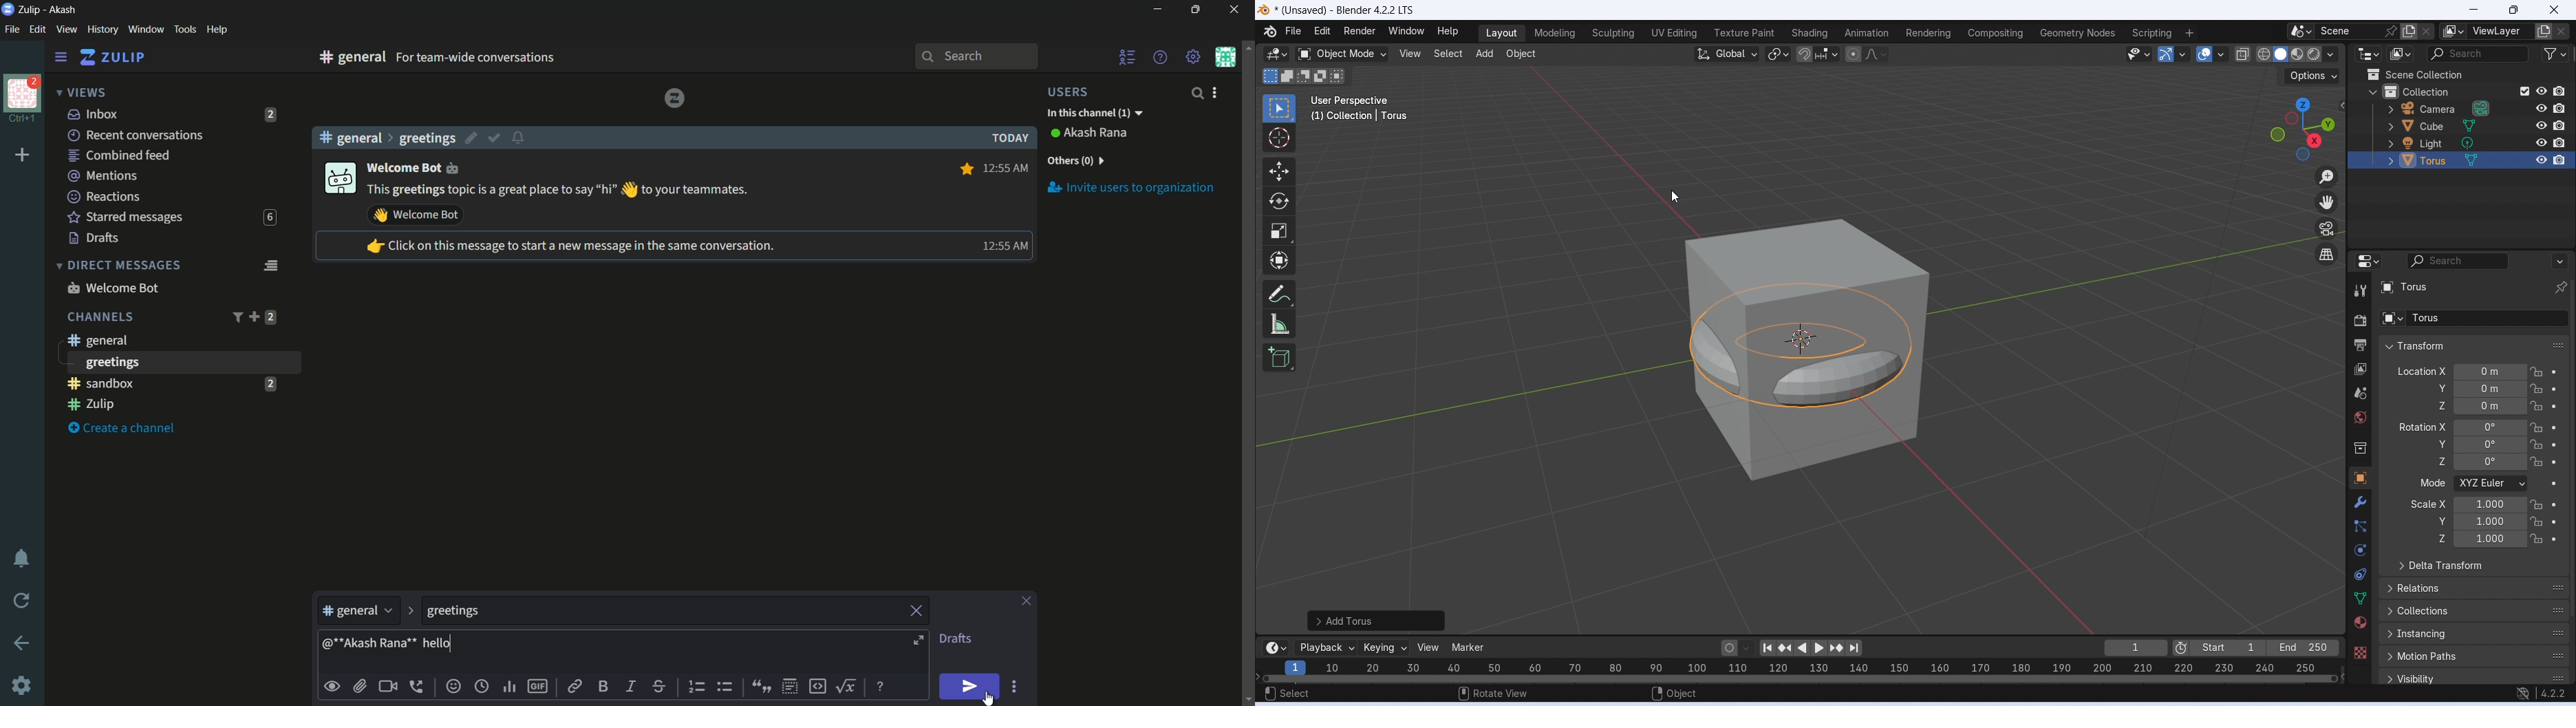 The image size is (2576, 728). I want to click on send, so click(971, 687).